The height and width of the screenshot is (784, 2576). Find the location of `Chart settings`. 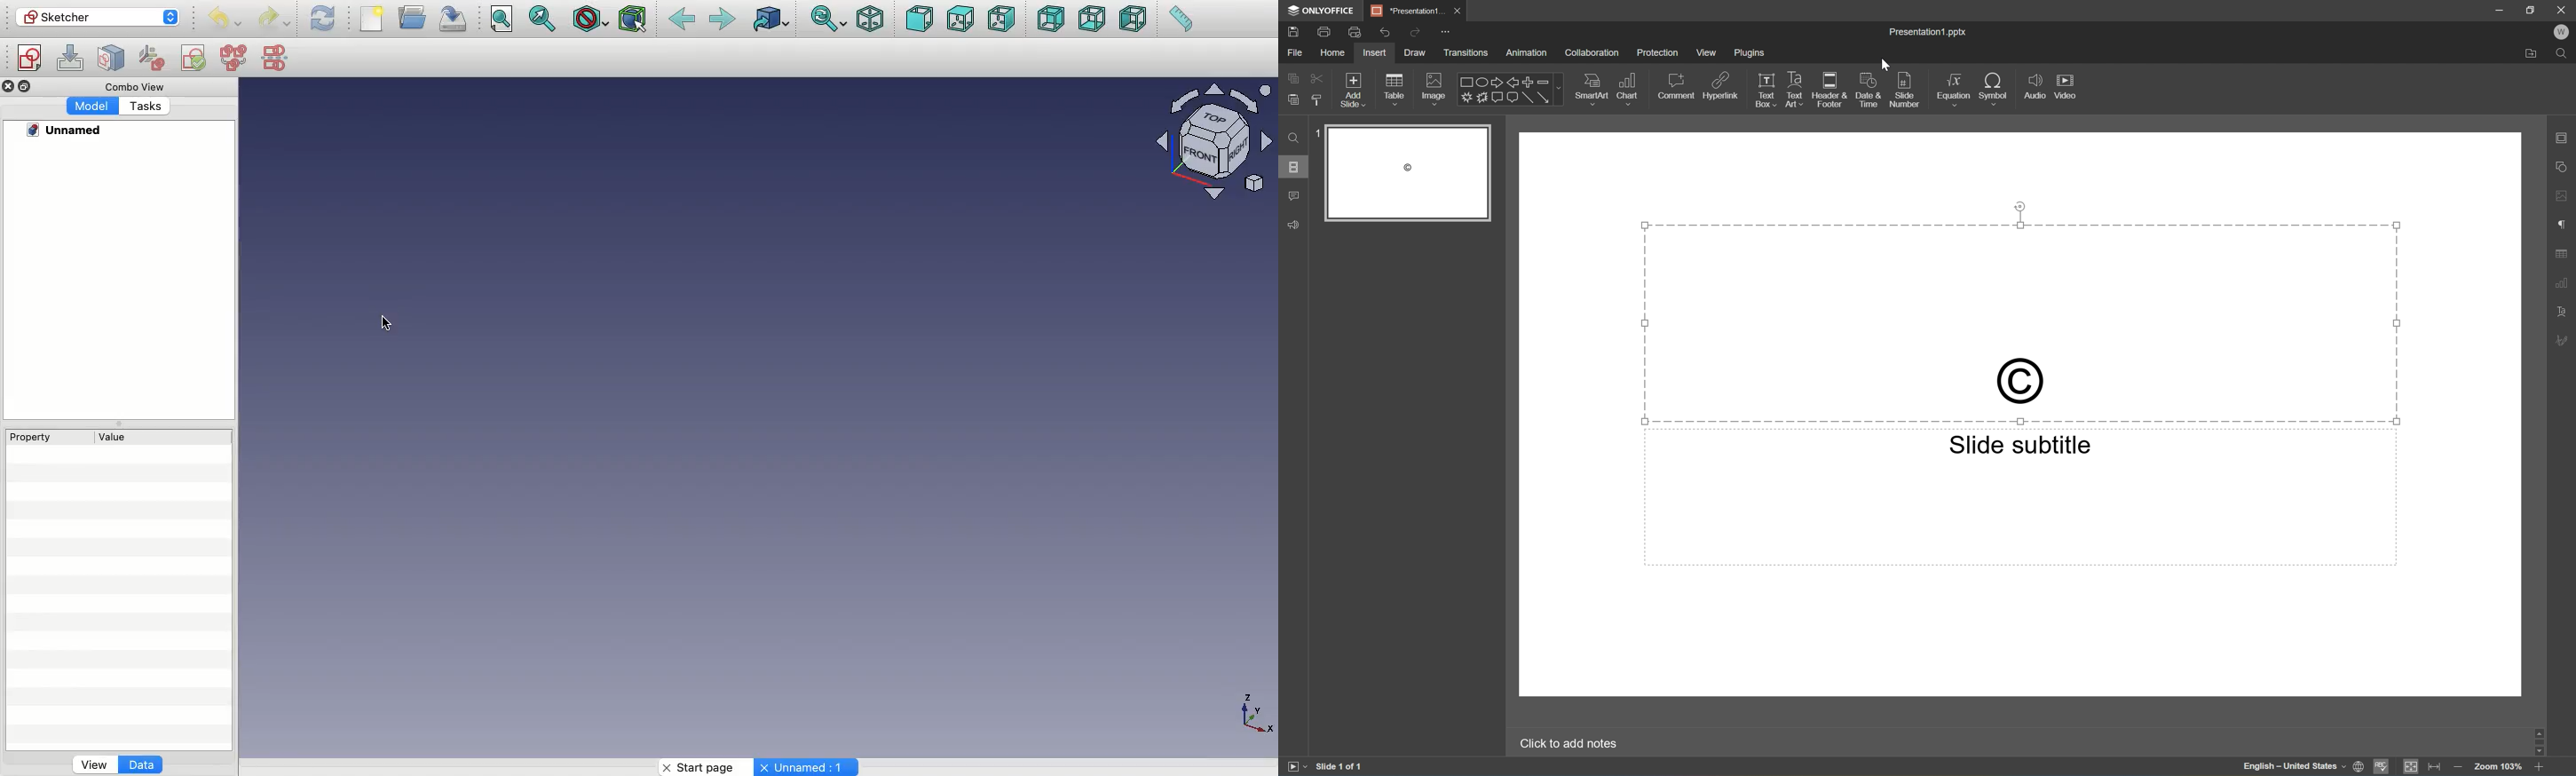

Chart settings is located at coordinates (2563, 284).